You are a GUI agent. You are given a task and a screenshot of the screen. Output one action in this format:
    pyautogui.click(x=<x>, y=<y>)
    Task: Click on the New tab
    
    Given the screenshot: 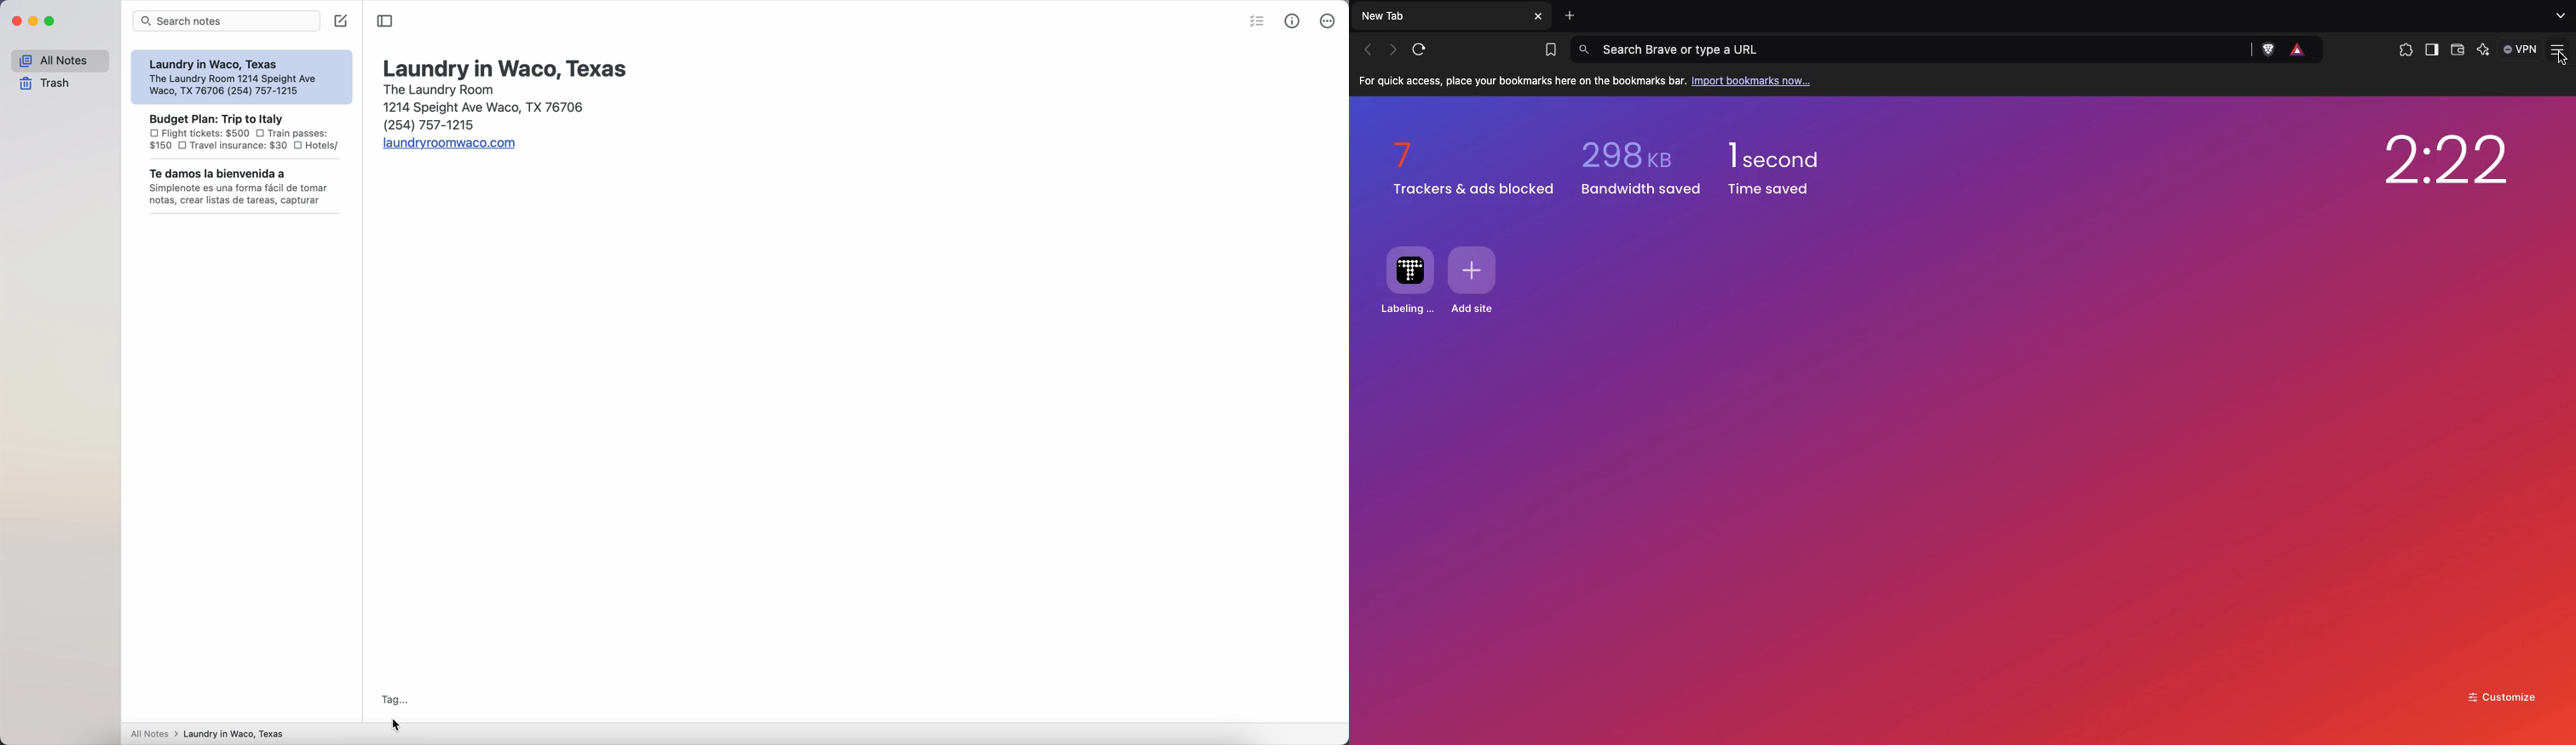 What is the action you would take?
    pyautogui.click(x=1440, y=17)
    